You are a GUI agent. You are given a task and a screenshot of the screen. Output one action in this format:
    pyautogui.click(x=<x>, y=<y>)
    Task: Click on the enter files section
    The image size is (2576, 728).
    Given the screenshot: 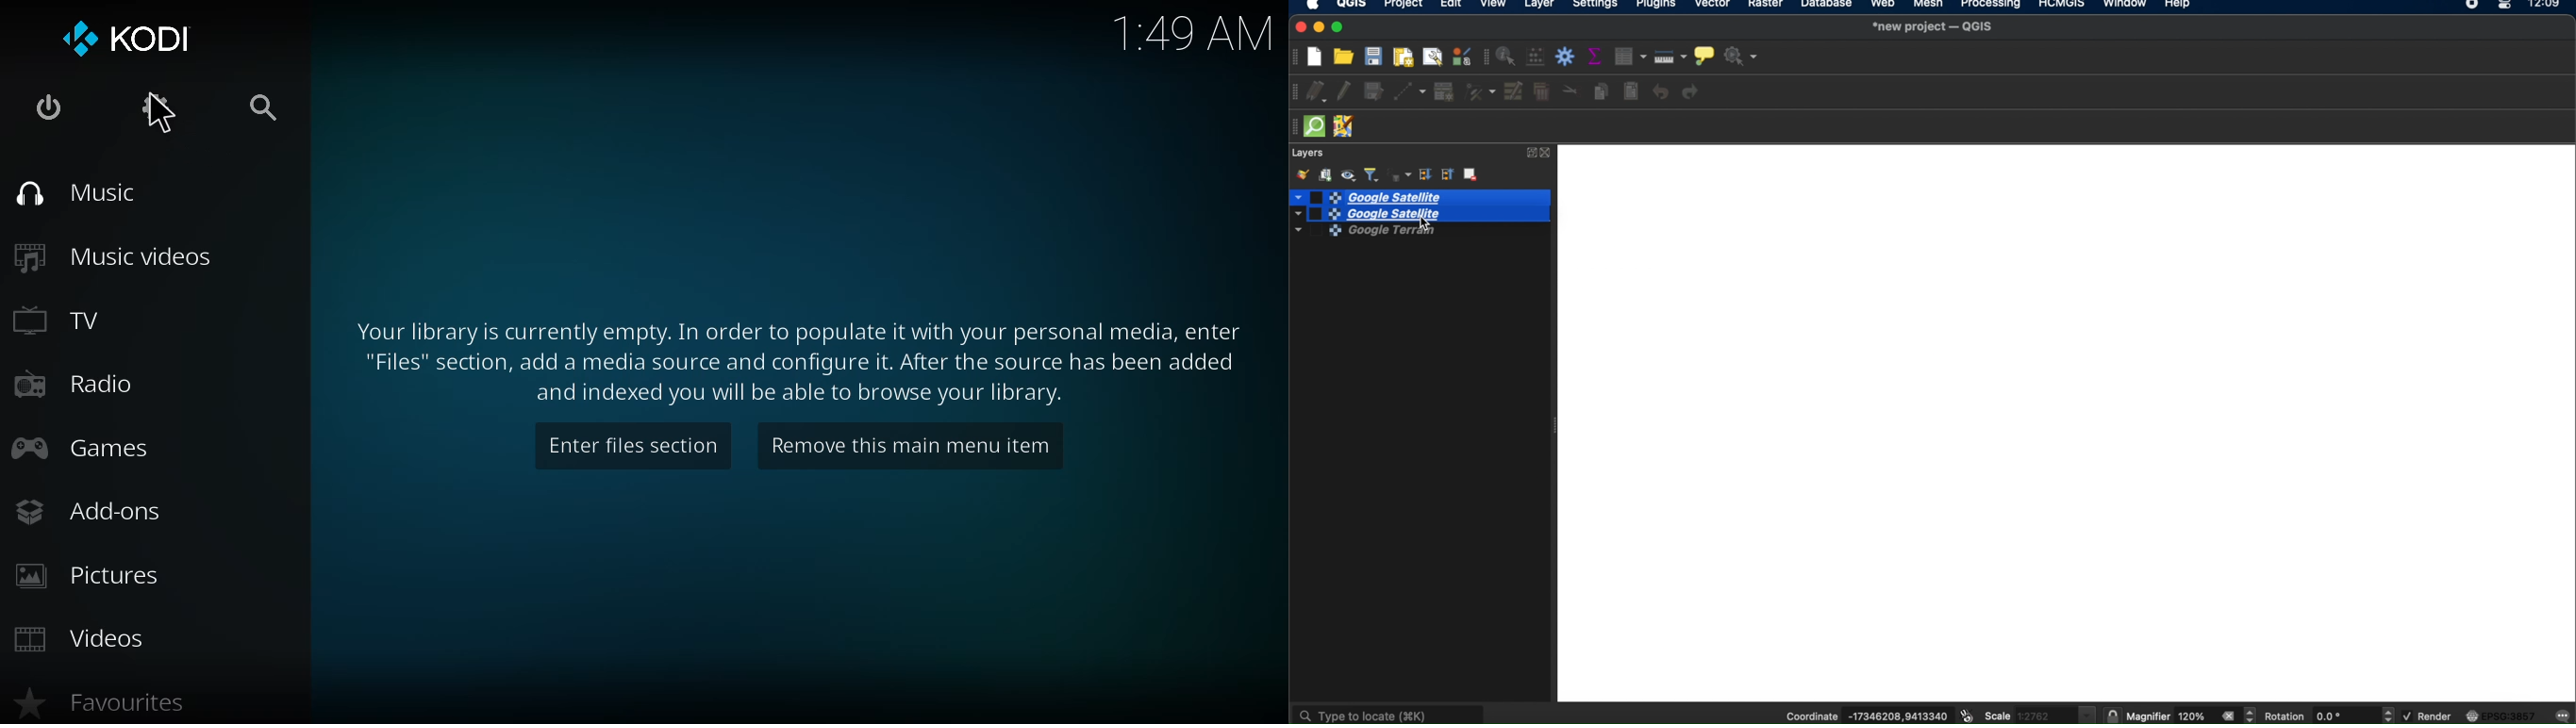 What is the action you would take?
    pyautogui.click(x=630, y=443)
    